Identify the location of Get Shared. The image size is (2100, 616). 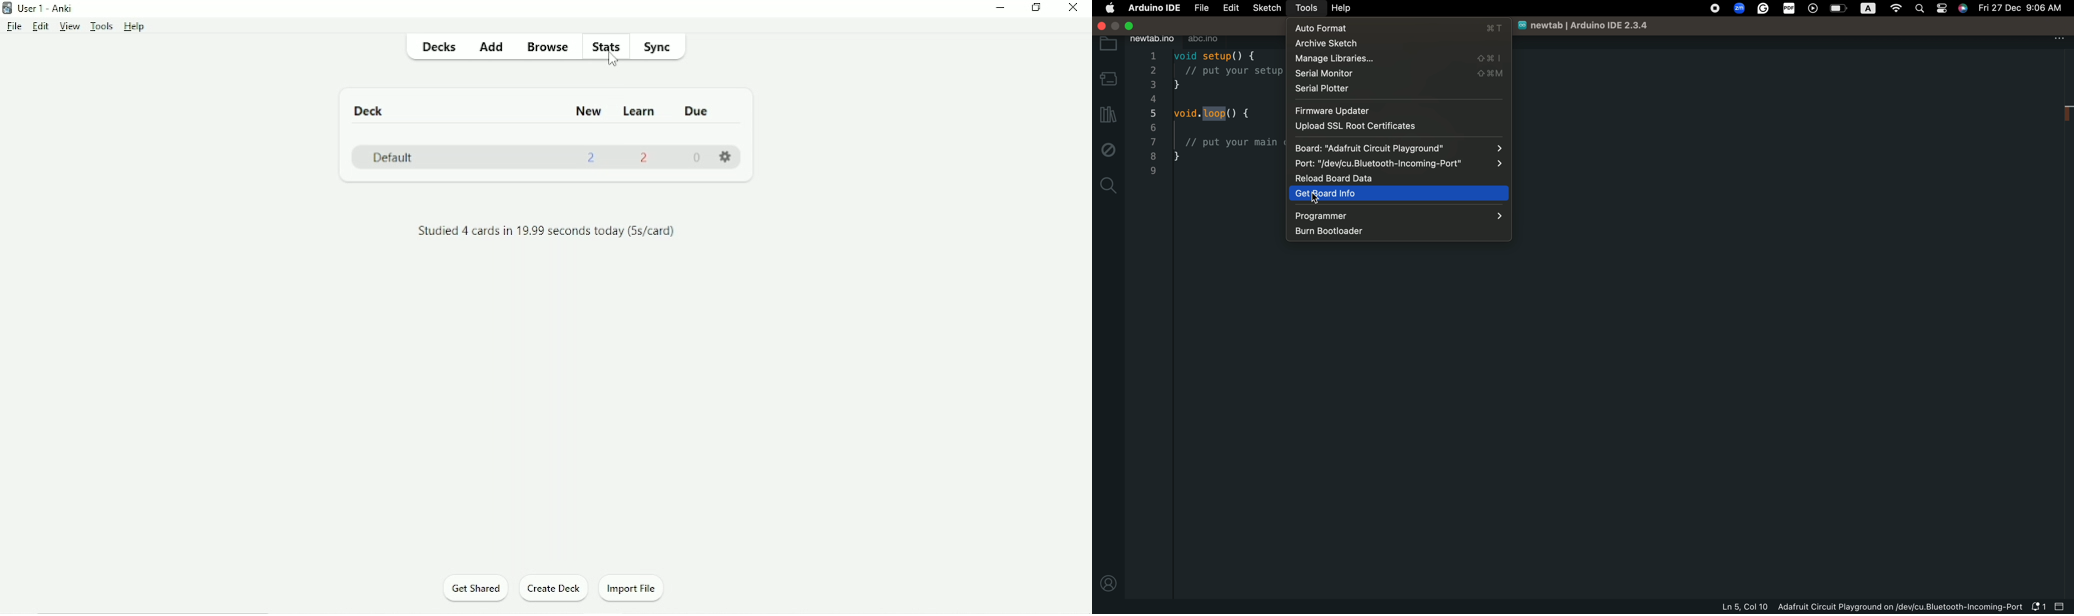
(476, 587).